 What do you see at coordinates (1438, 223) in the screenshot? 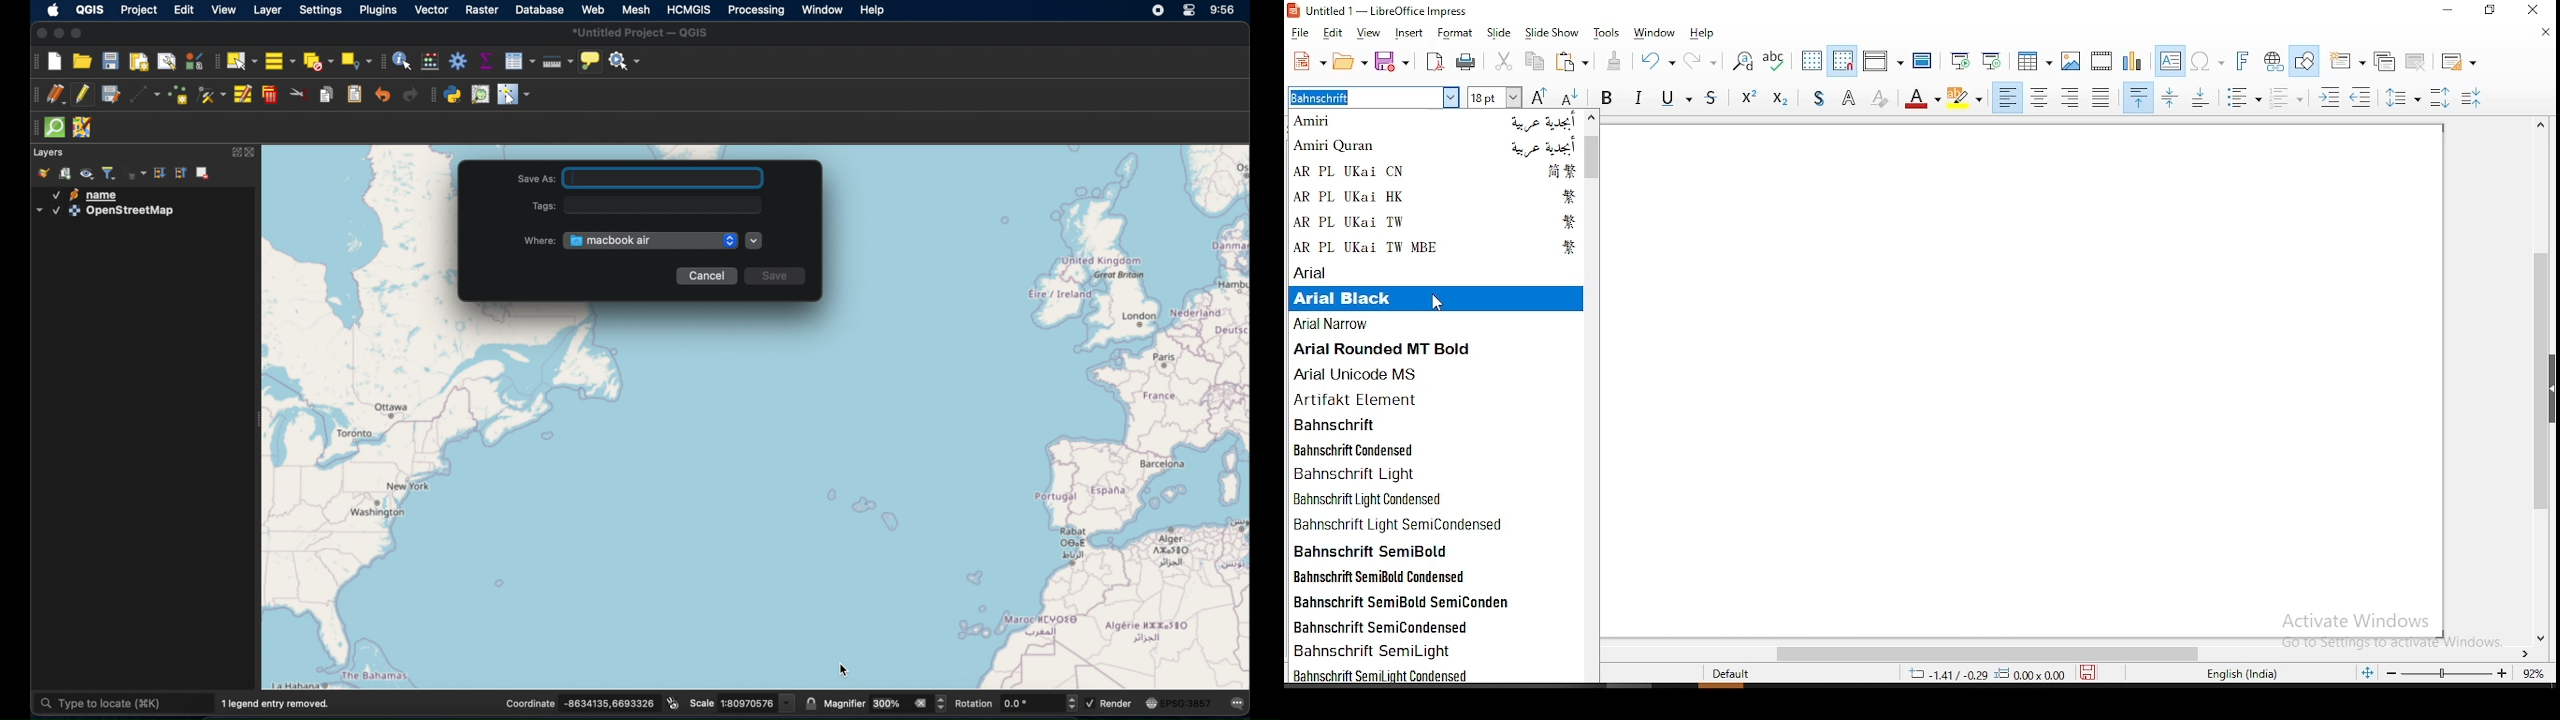
I see `AR PL UKai TW ` at bounding box center [1438, 223].